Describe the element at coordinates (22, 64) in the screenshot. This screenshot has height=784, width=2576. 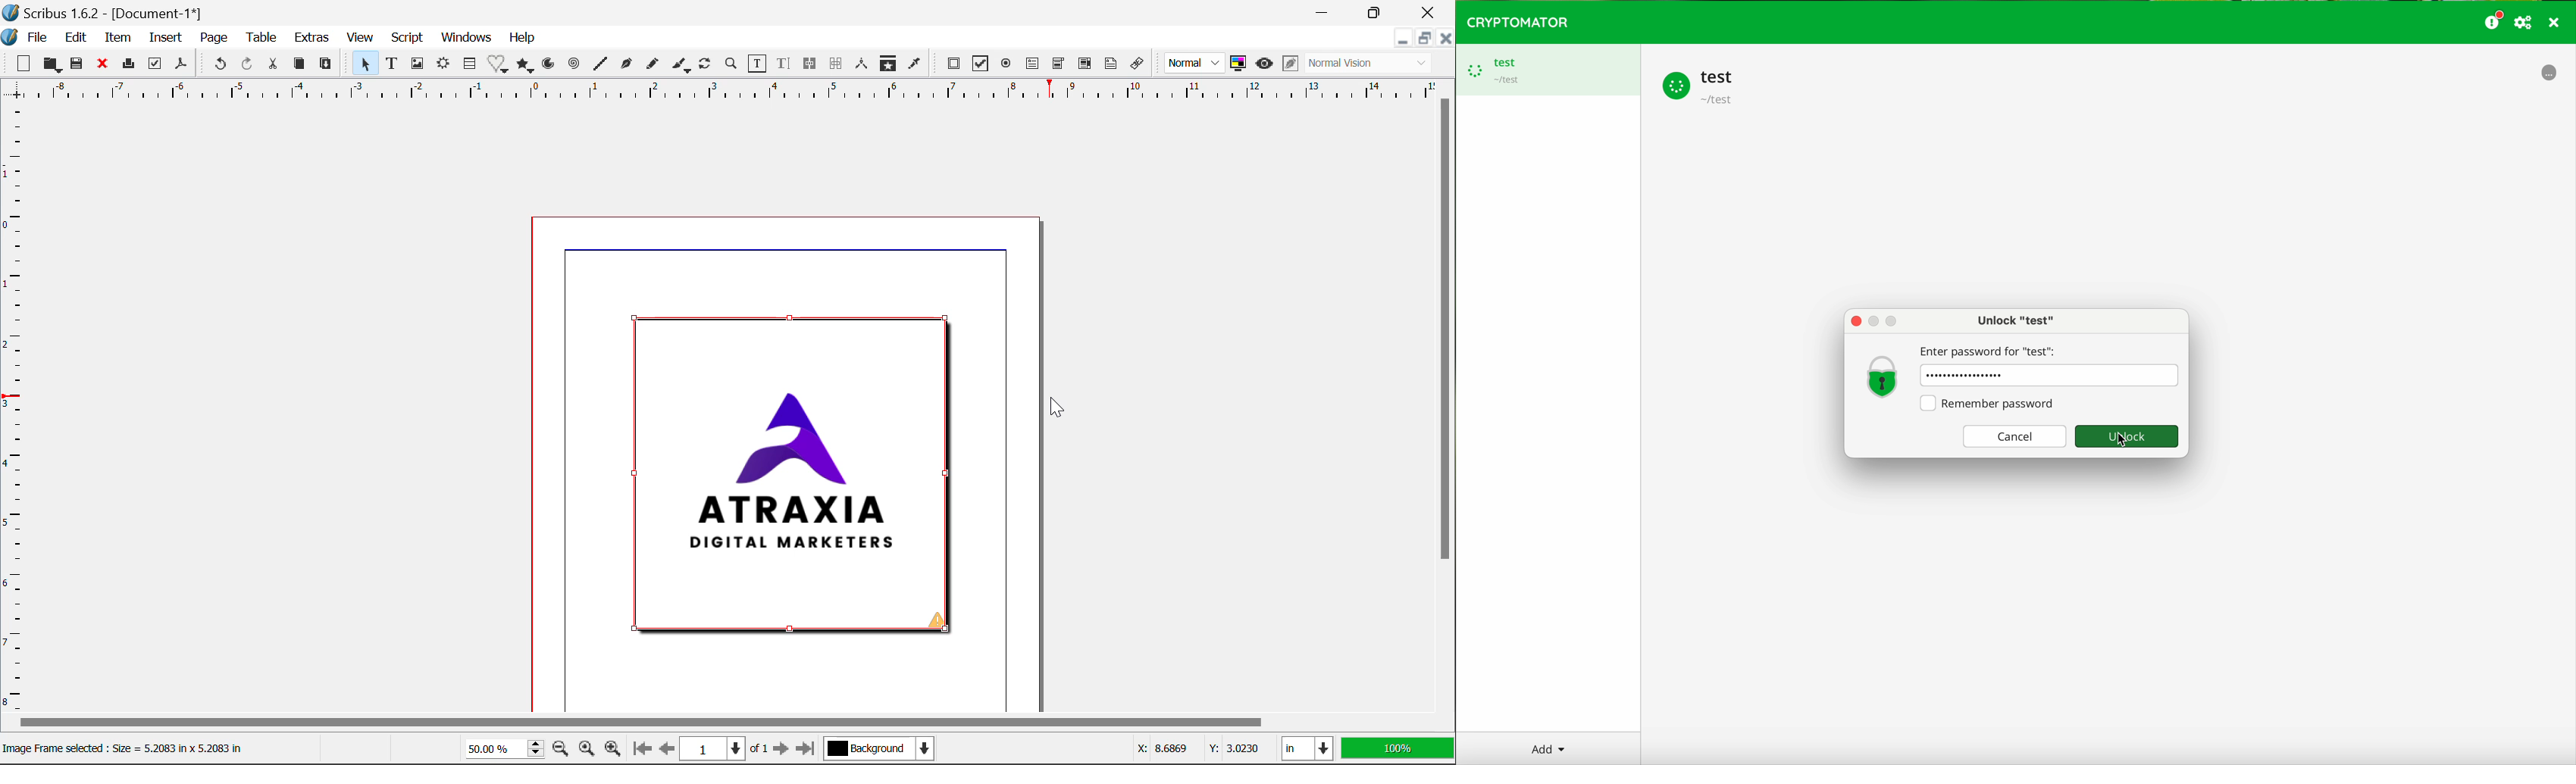
I see `New` at that location.